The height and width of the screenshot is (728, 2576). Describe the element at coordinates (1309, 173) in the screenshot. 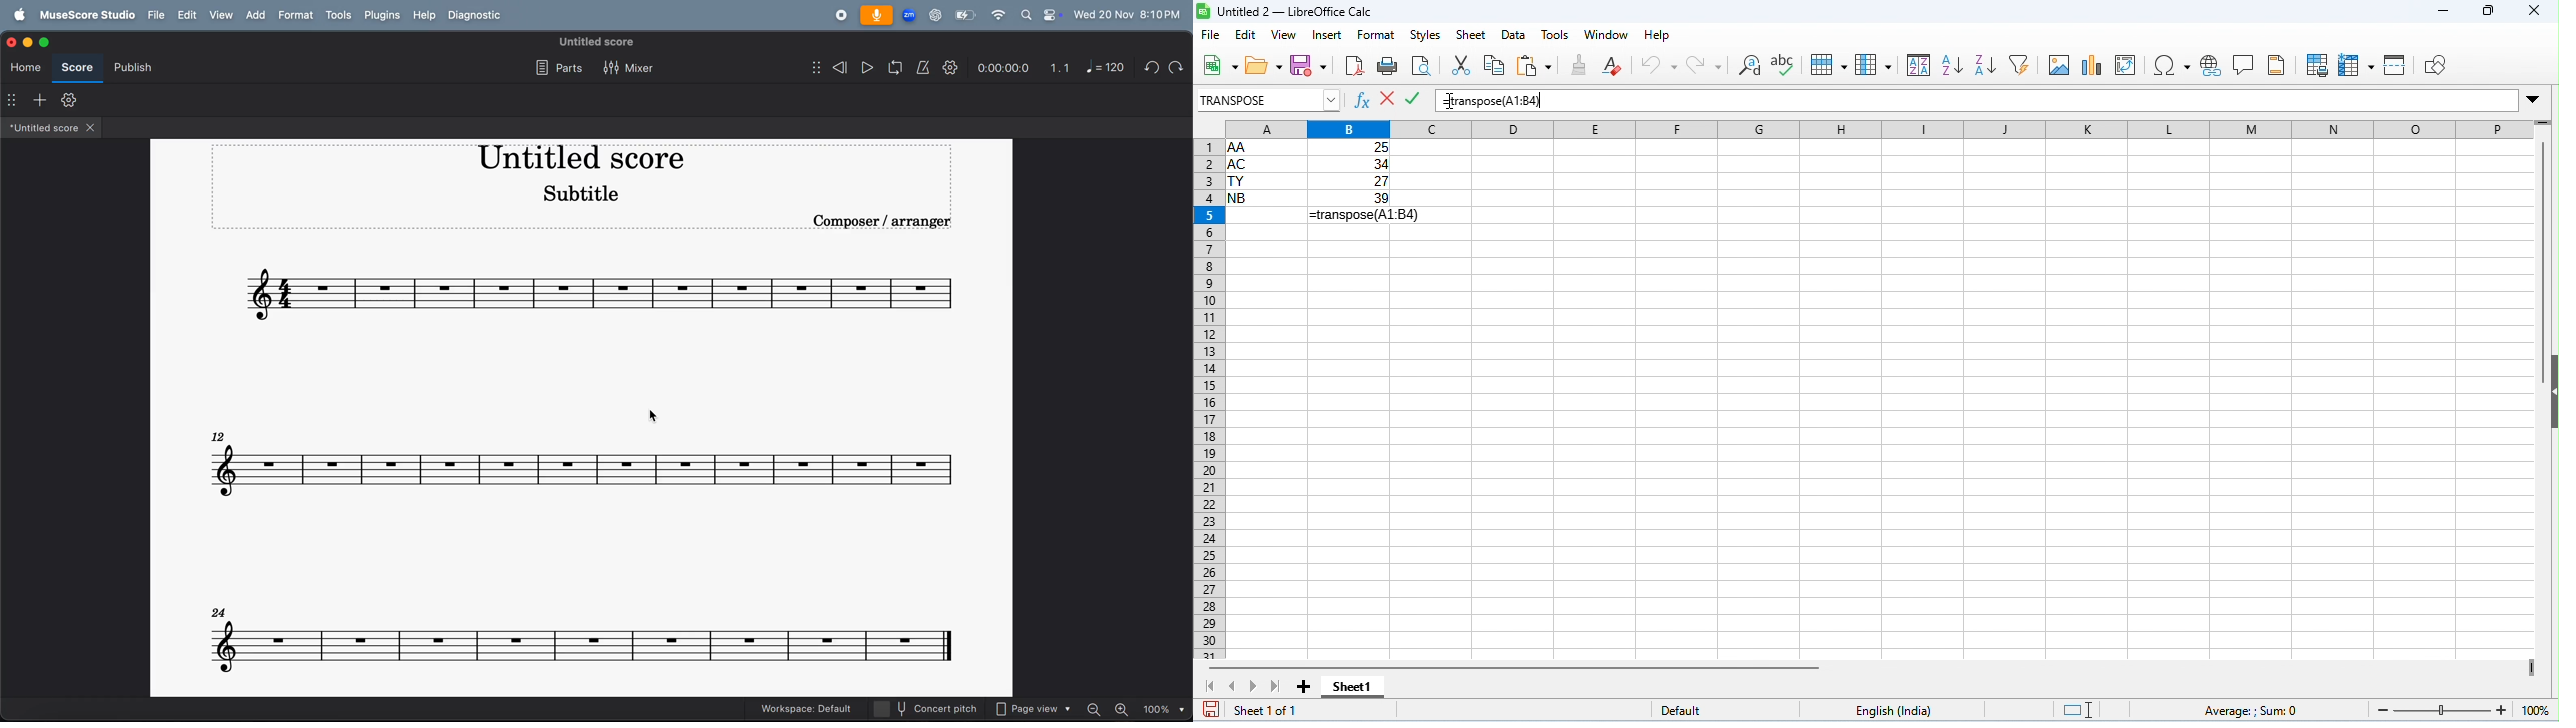

I see `range of cells` at that location.